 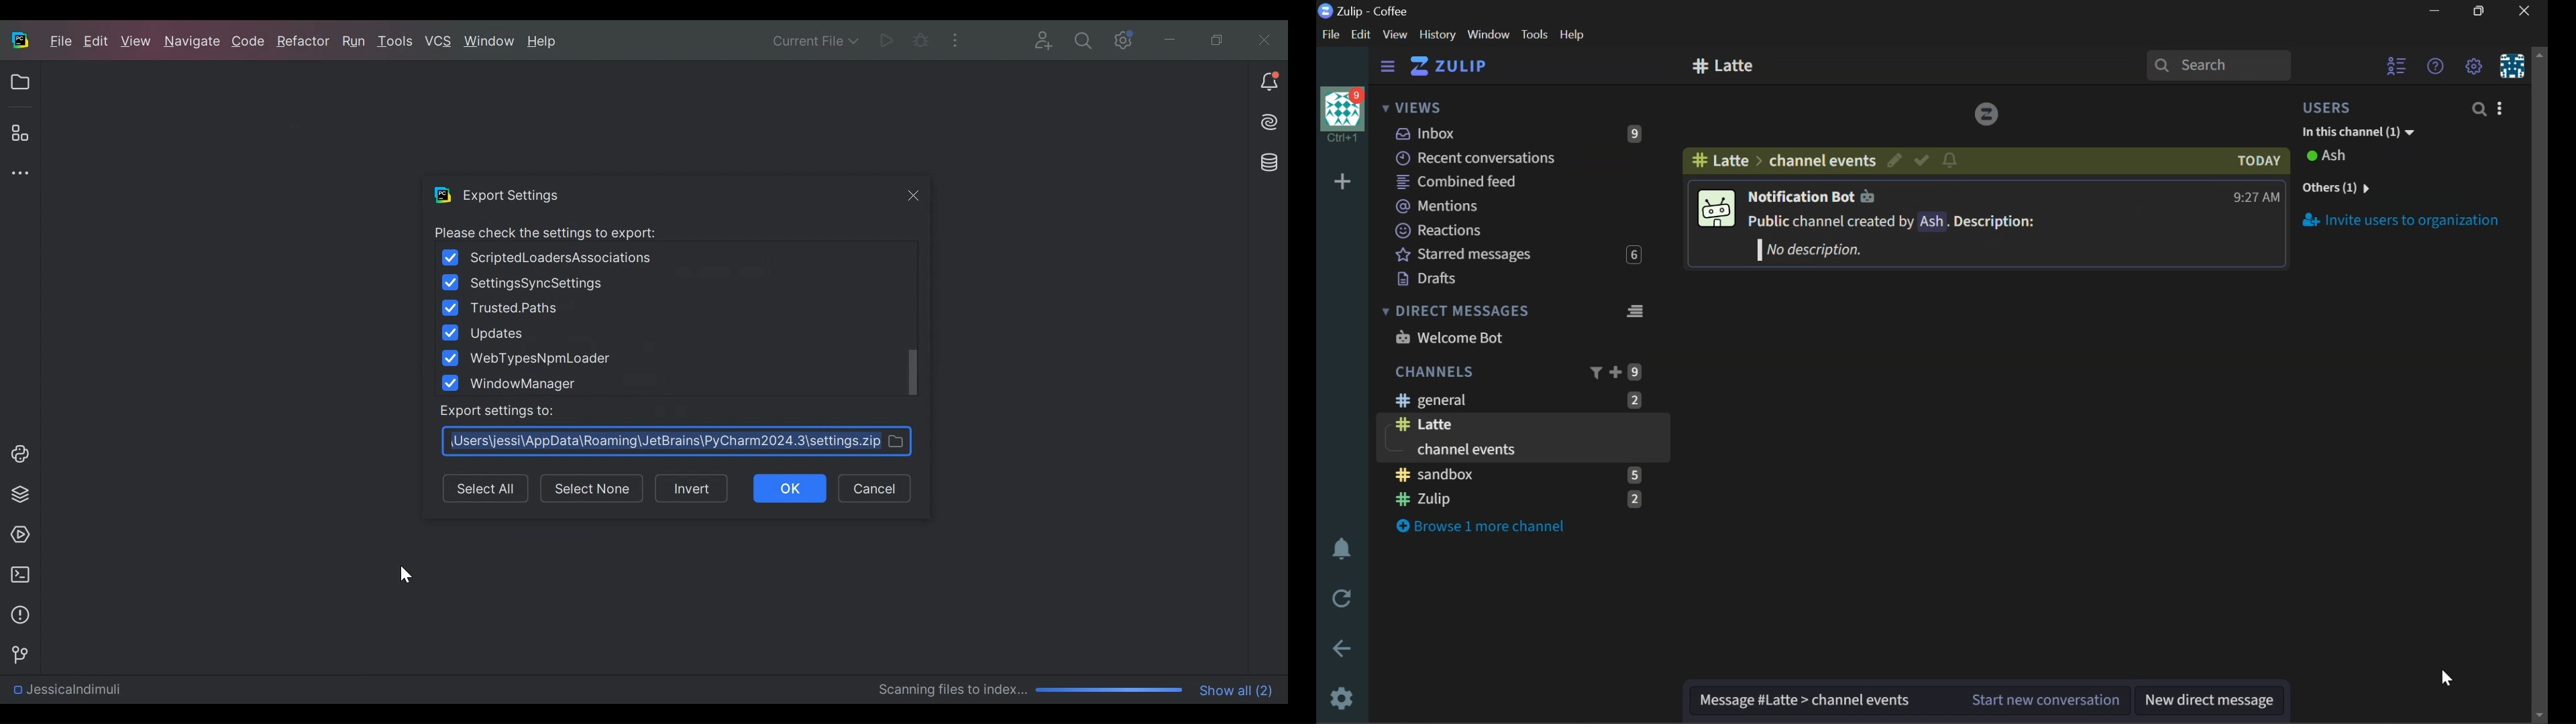 What do you see at coordinates (1489, 35) in the screenshot?
I see `WINDOW` at bounding box center [1489, 35].